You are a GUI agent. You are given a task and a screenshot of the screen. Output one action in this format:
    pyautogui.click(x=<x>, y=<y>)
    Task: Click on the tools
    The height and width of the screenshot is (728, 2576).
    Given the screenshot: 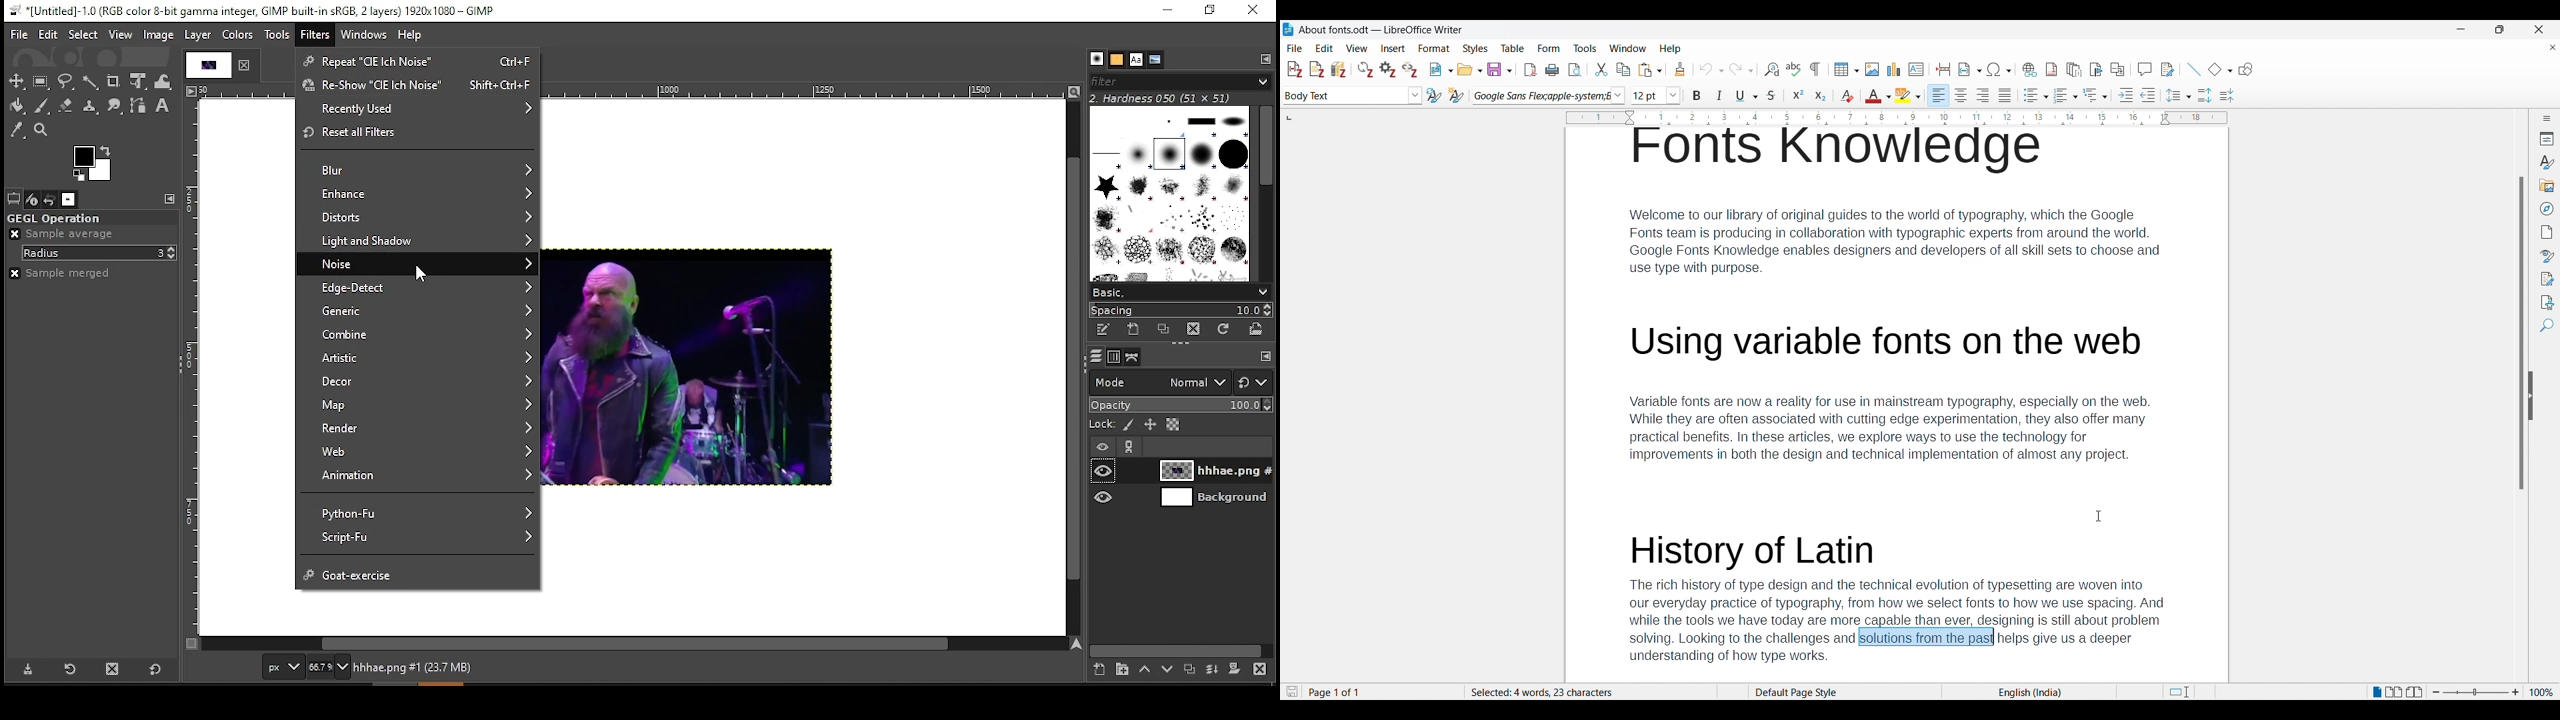 What is the action you would take?
    pyautogui.click(x=277, y=37)
    